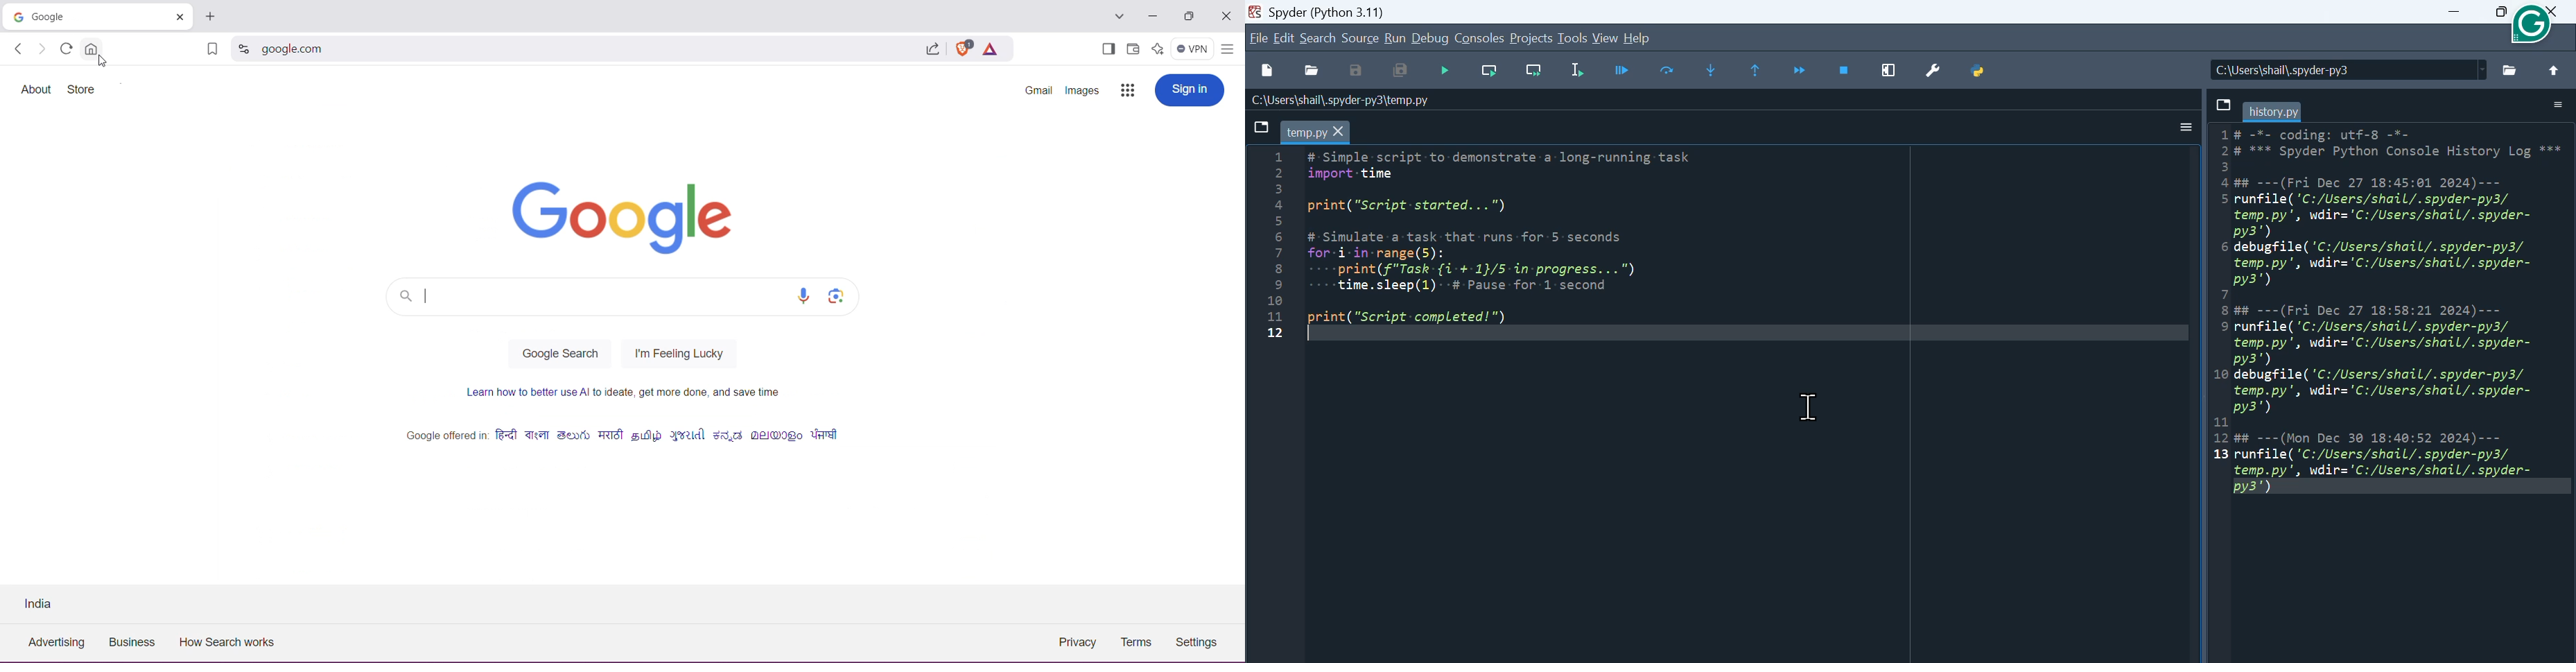 This screenshot has height=672, width=2576. Describe the element at coordinates (1757, 71) in the screenshot. I see `Execute until next function returns` at that location.